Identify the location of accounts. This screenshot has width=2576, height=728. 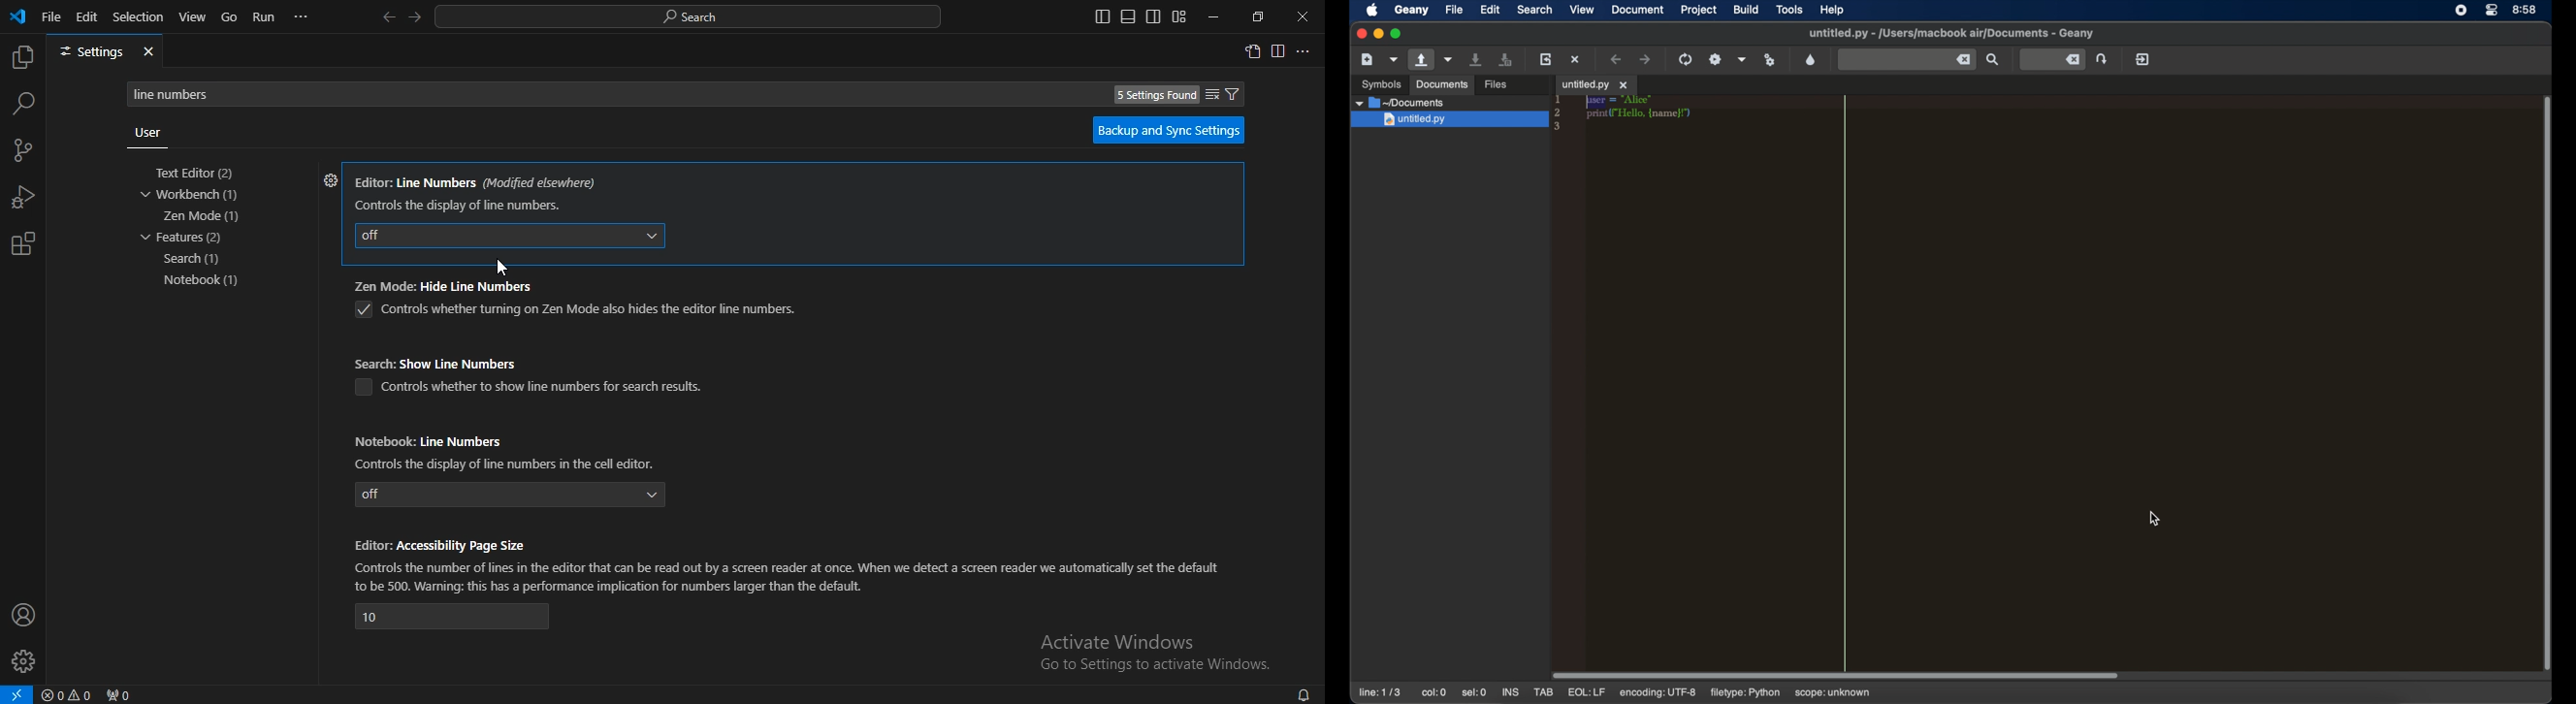
(24, 614).